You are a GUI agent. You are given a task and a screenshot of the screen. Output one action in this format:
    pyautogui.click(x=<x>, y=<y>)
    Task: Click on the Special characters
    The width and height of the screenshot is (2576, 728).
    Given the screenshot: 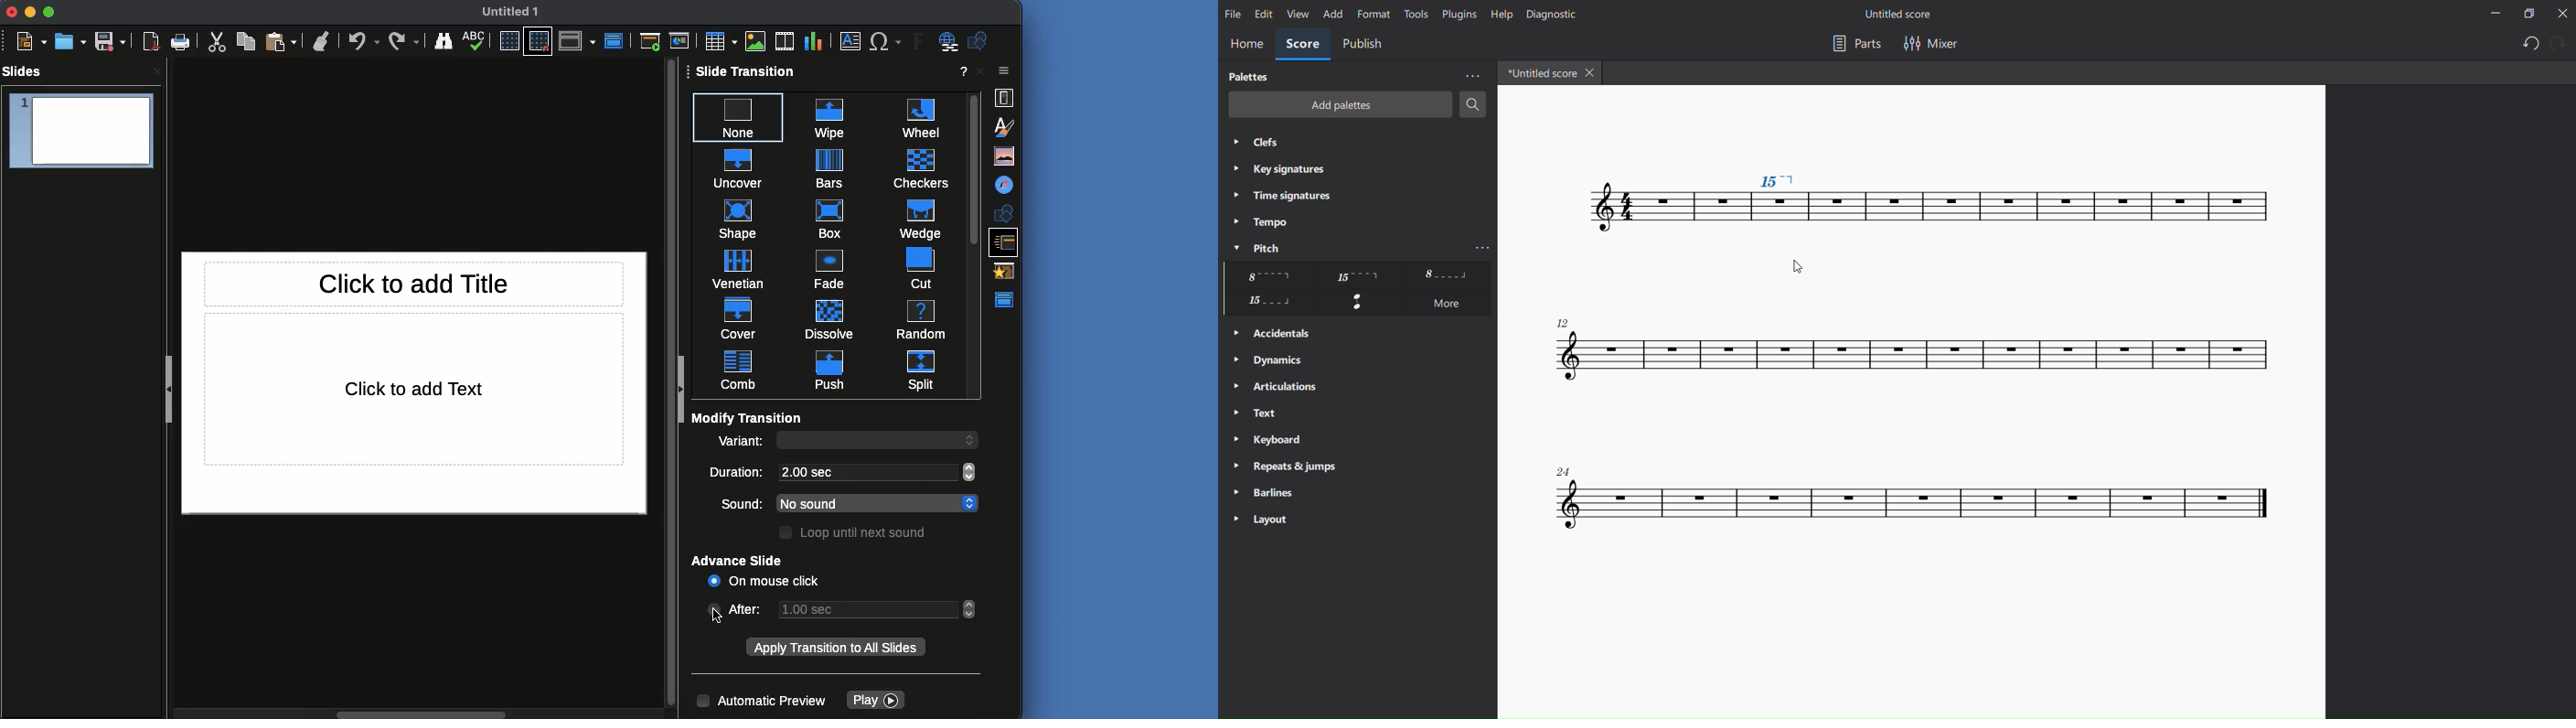 What is the action you would take?
    pyautogui.click(x=885, y=40)
    